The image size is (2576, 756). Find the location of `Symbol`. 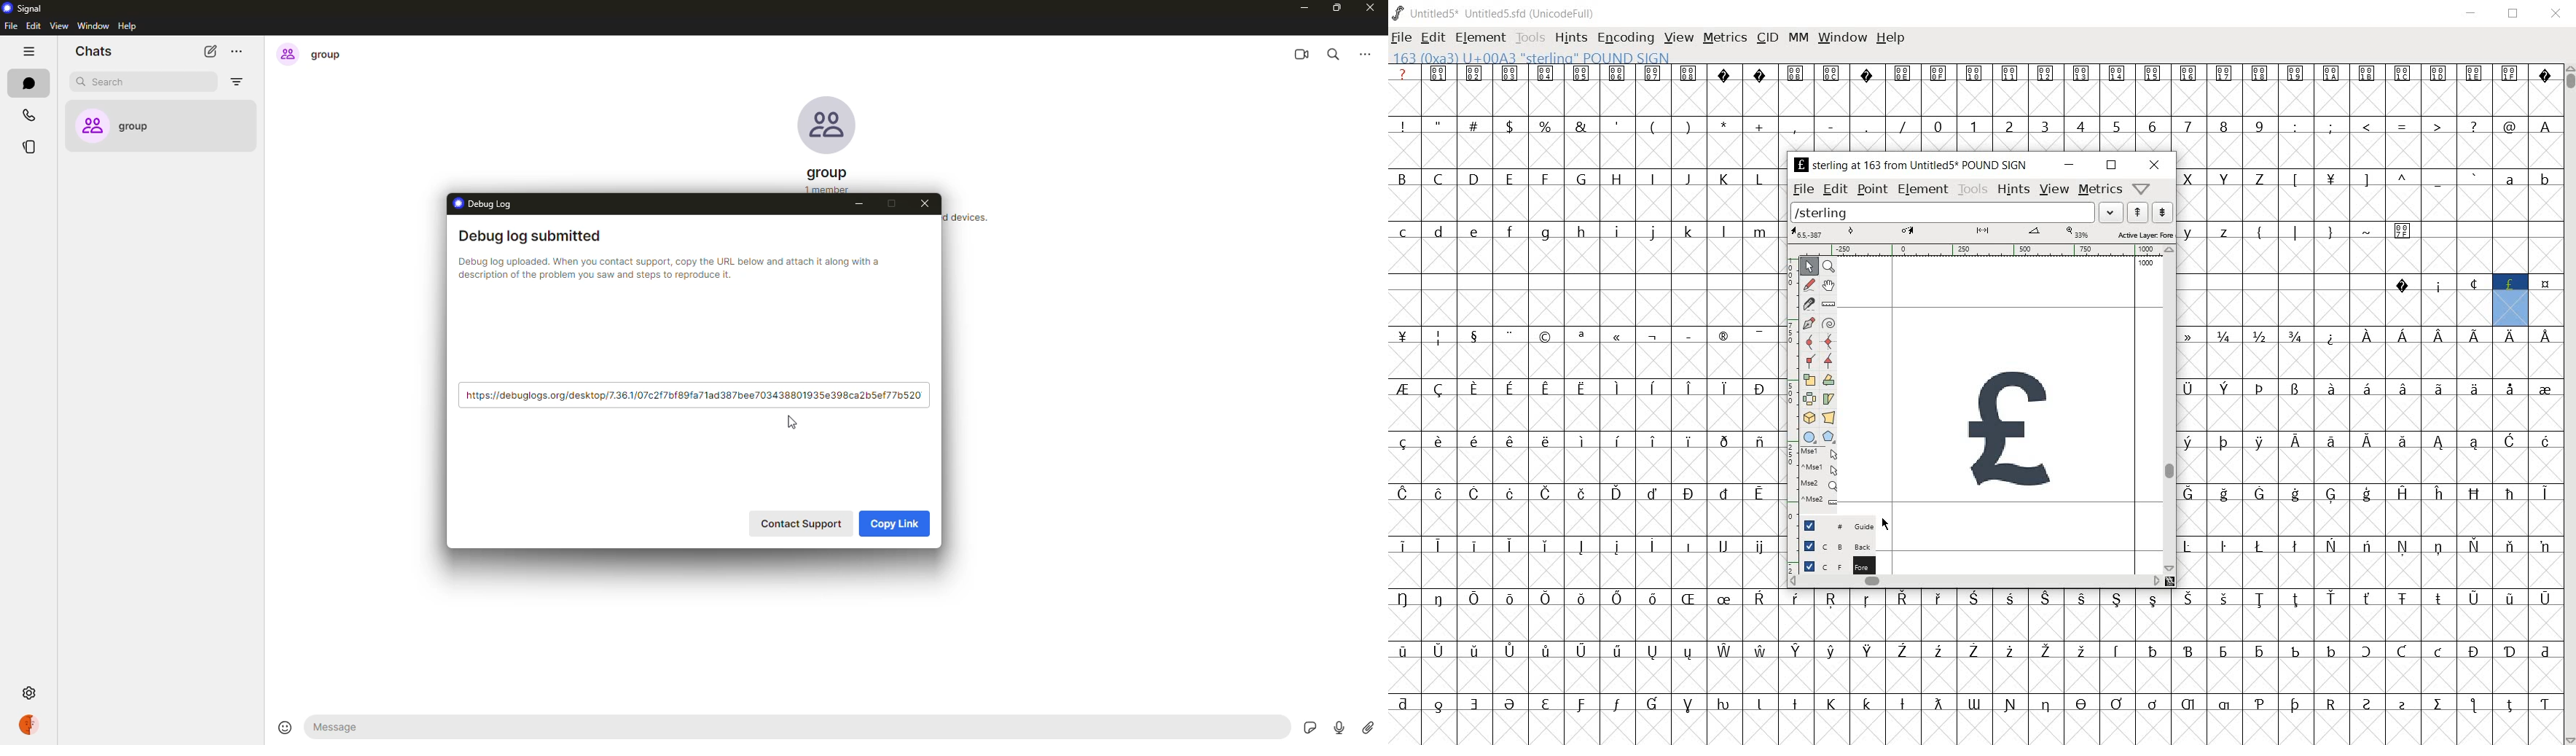

Symbol is located at coordinates (1475, 389).